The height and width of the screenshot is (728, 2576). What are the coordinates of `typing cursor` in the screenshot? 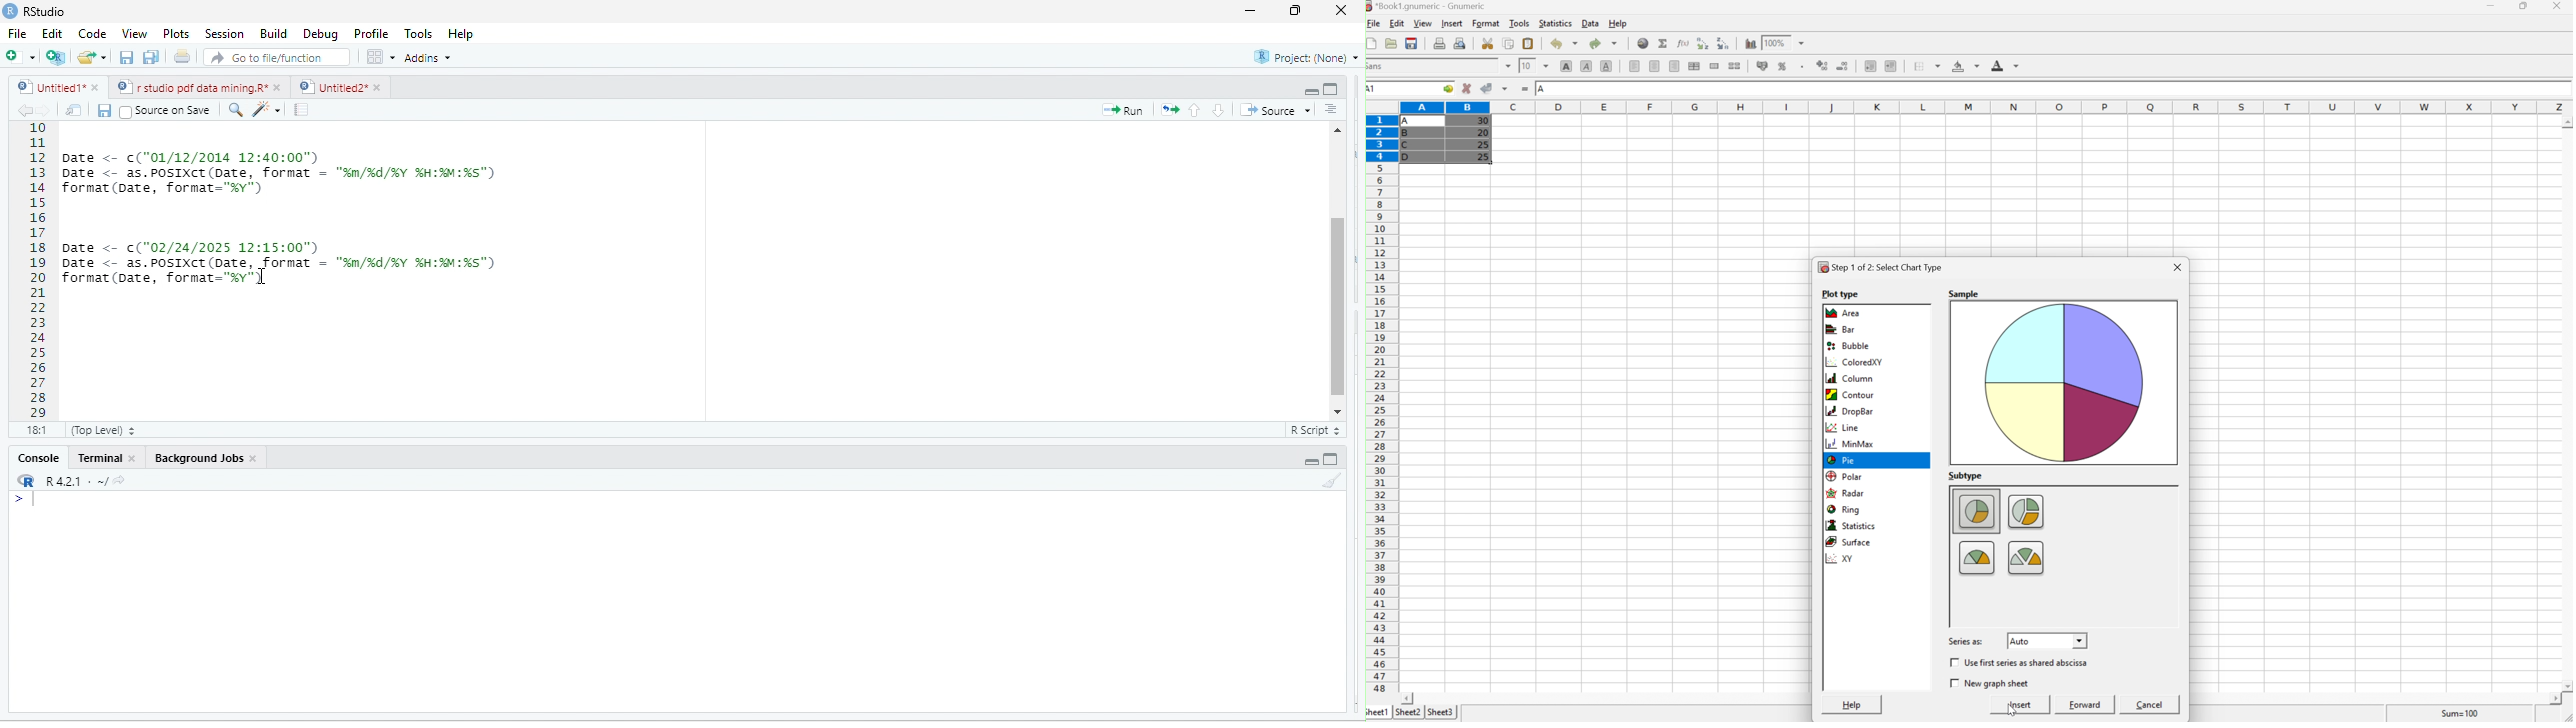 It's located at (35, 507).